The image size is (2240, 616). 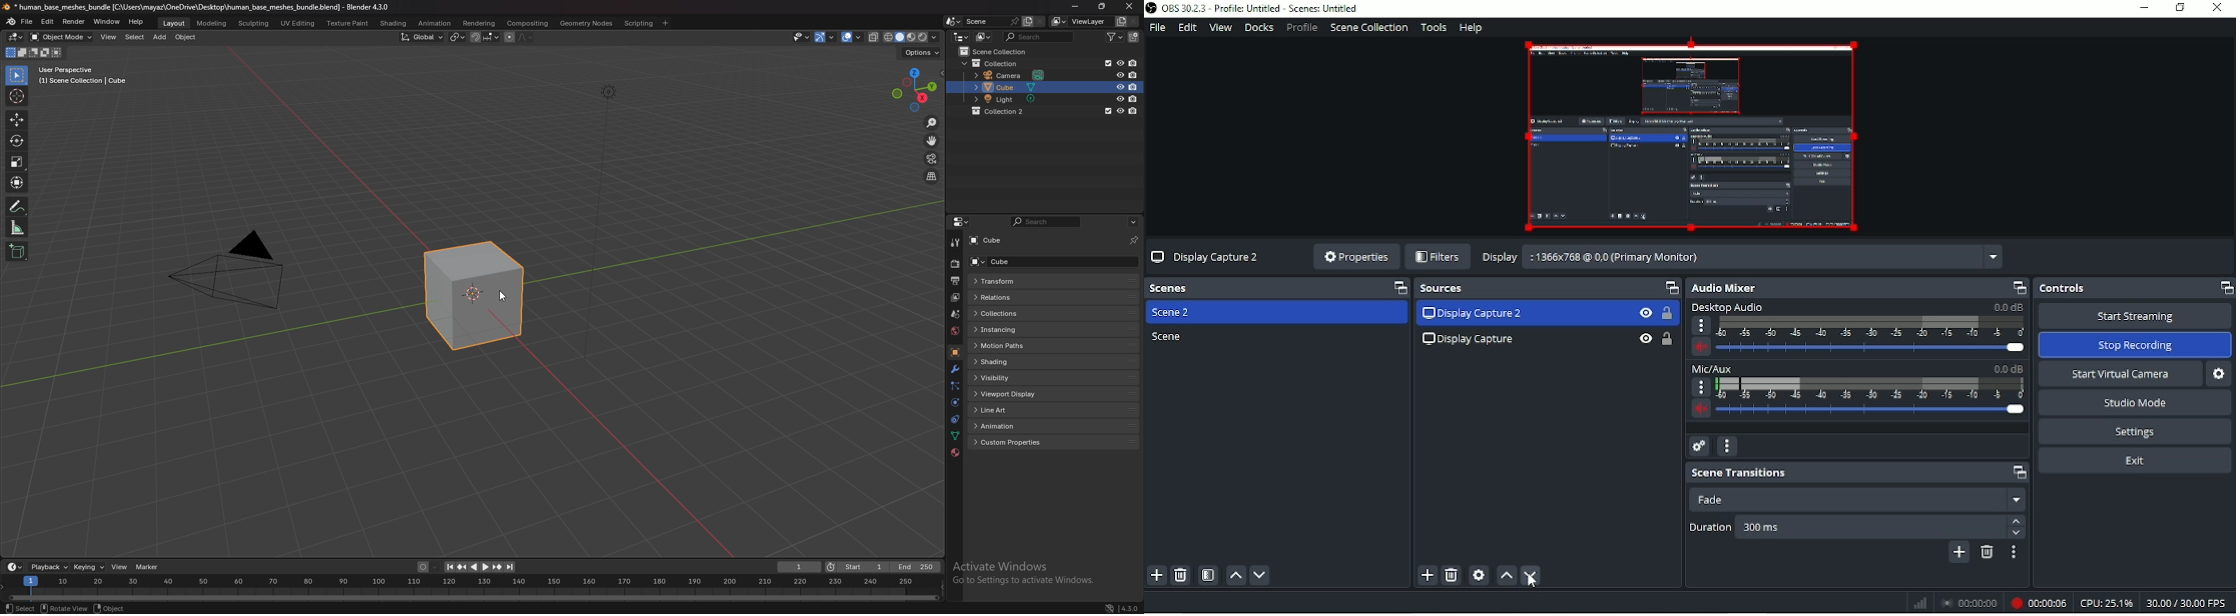 What do you see at coordinates (2134, 432) in the screenshot?
I see `Settings` at bounding box center [2134, 432].